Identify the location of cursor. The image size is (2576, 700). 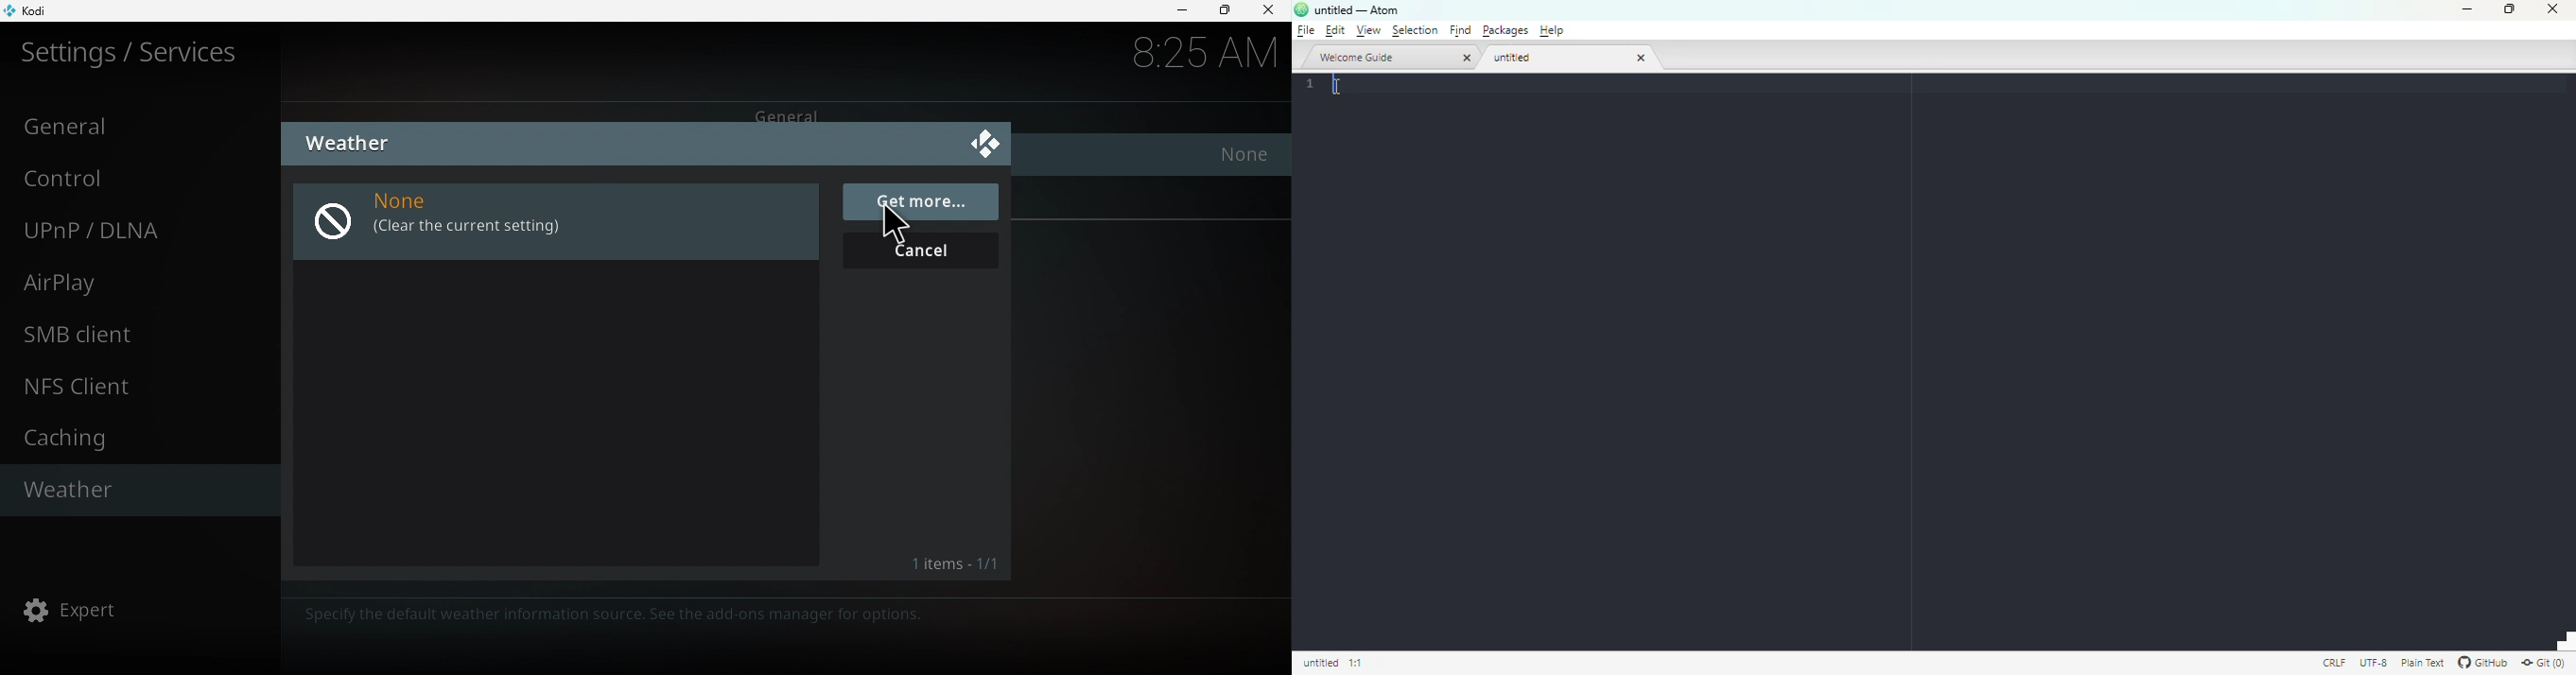
(894, 222).